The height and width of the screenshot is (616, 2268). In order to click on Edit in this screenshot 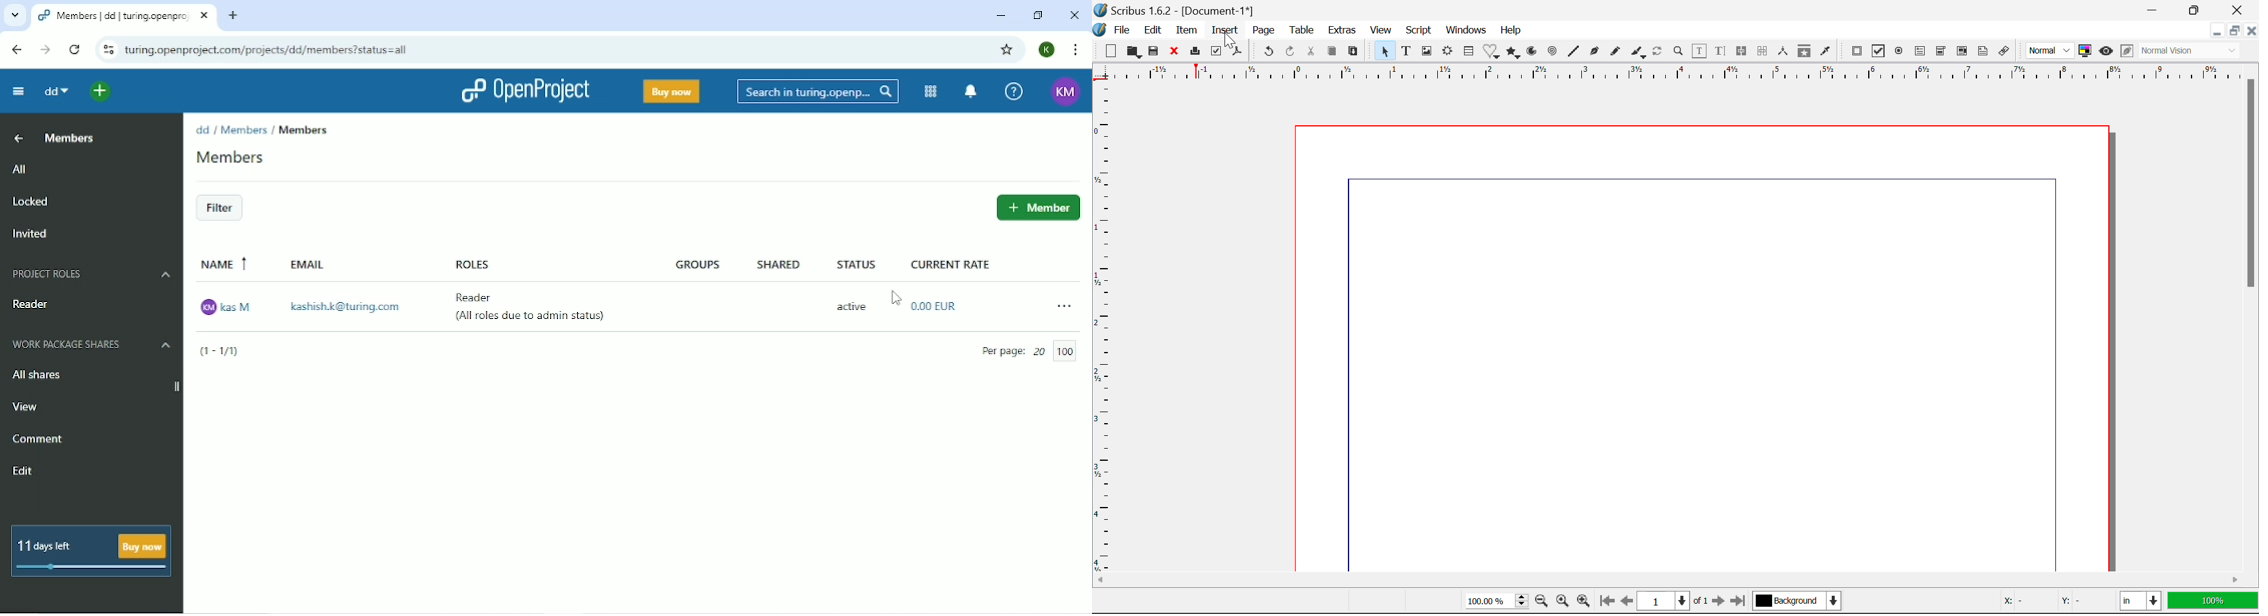, I will do `click(1153, 30)`.